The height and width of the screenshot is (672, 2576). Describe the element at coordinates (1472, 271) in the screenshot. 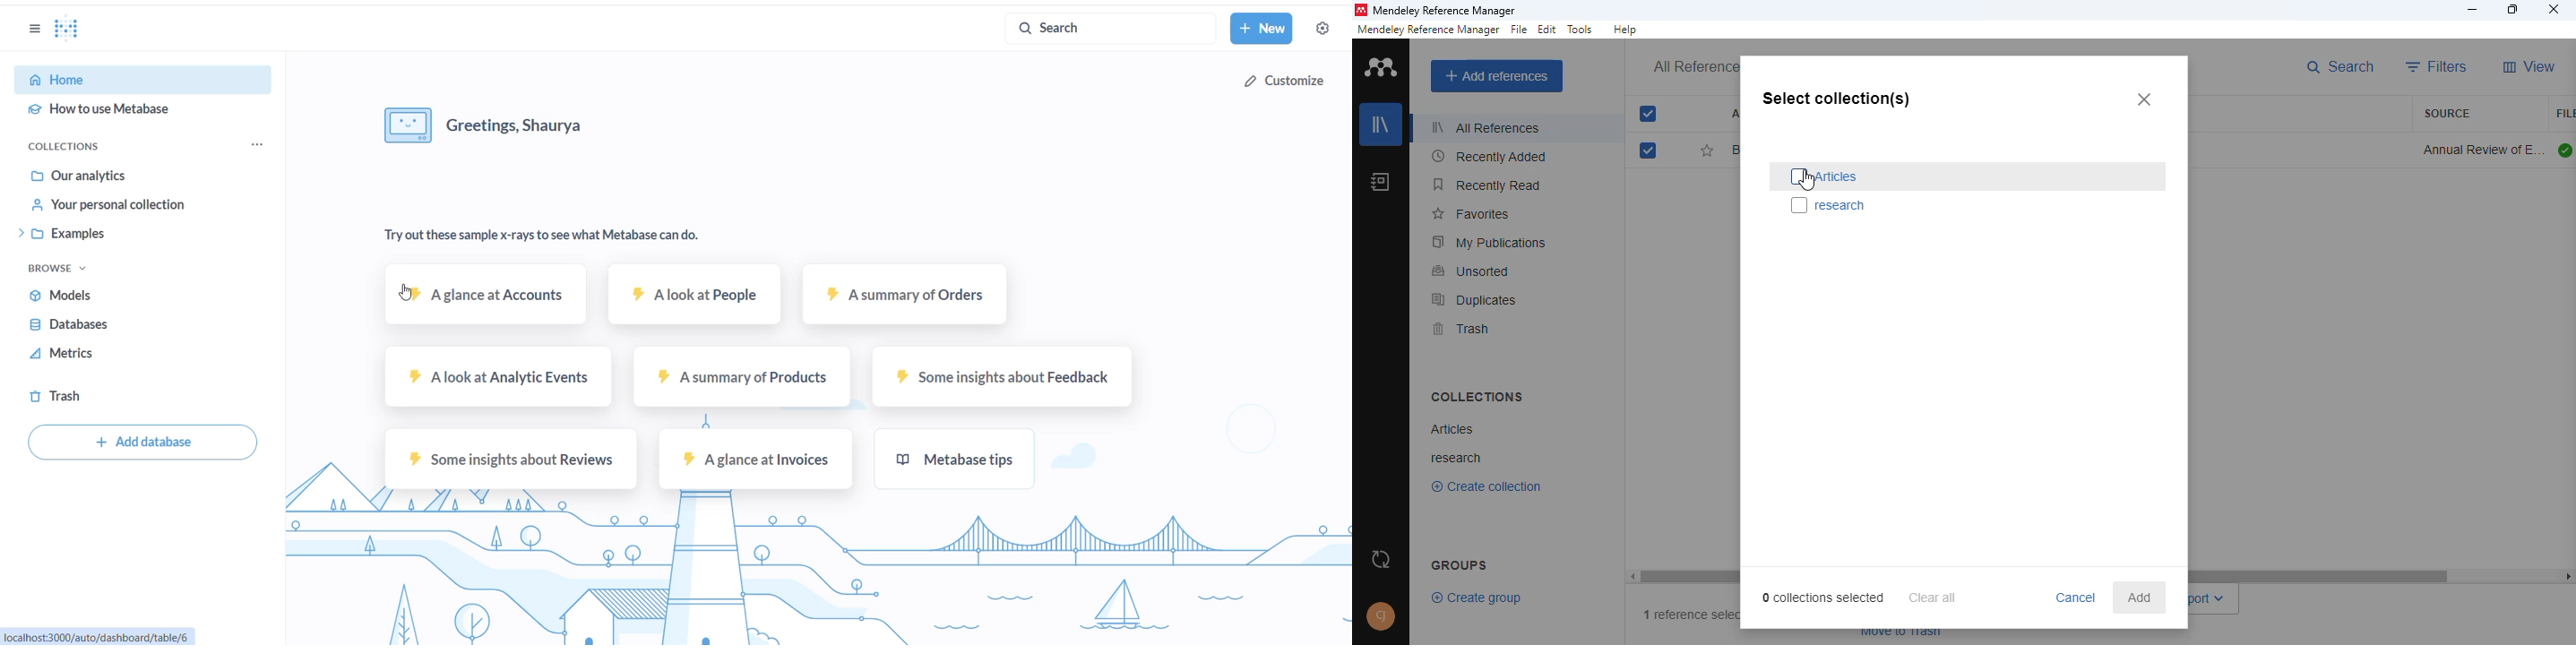

I see `unsorted` at that location.